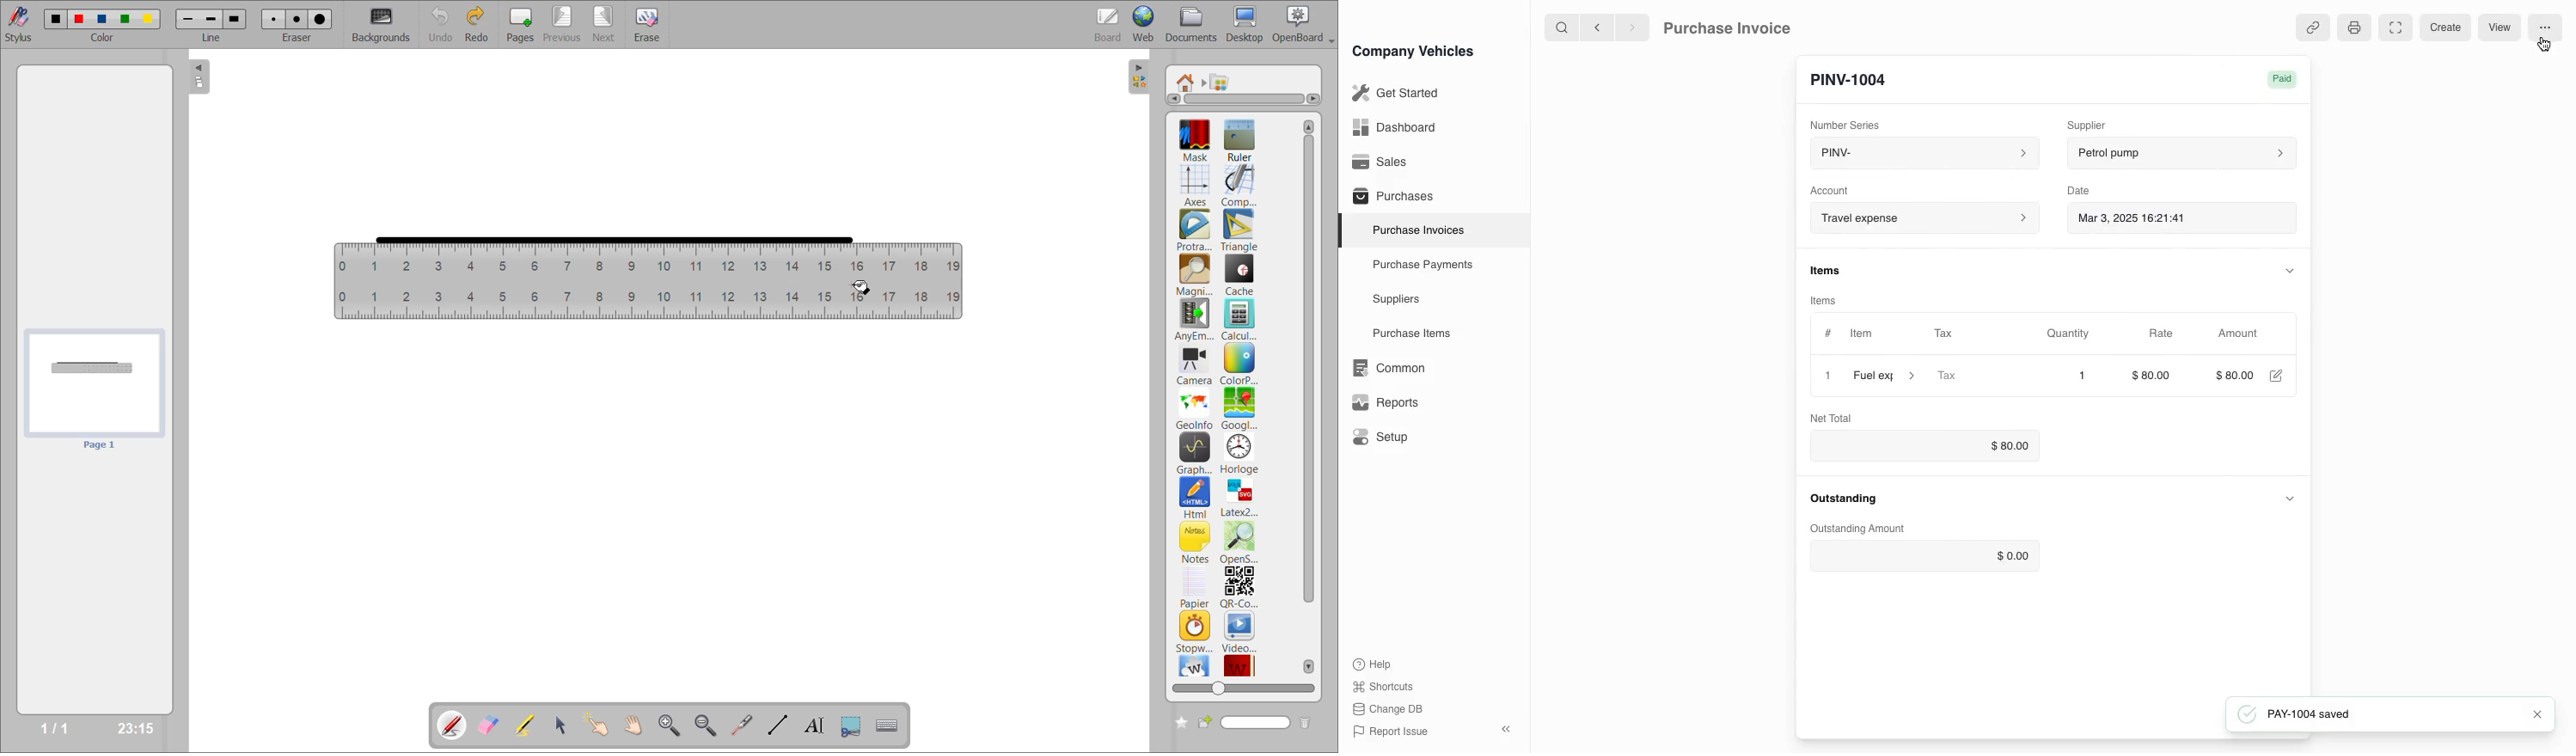 This screenshot has height=756, width=2576. Describe the element at coordinates (2177, 150) in the screenshot. I see `petrol pump` at that location.